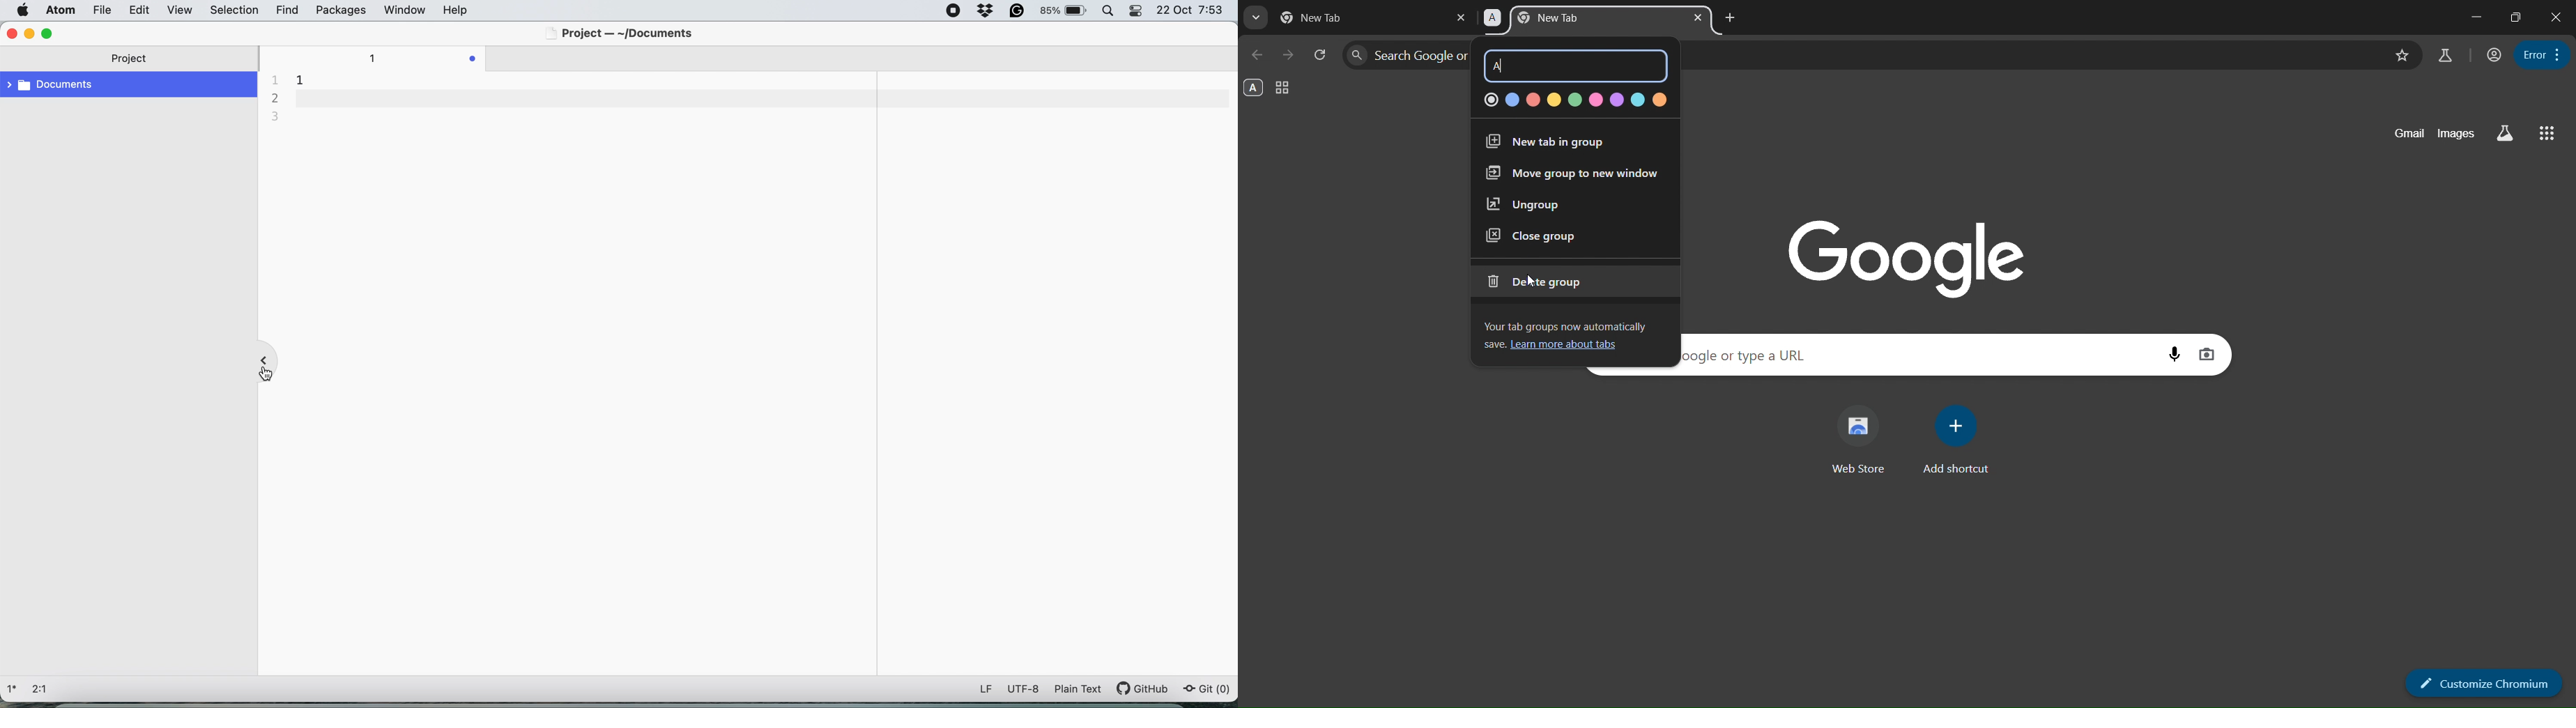 This screenshot has height=728, width=2576. Describe the element at coordinates (1700, 17) in the screenshot. I see `close tab` at that location.